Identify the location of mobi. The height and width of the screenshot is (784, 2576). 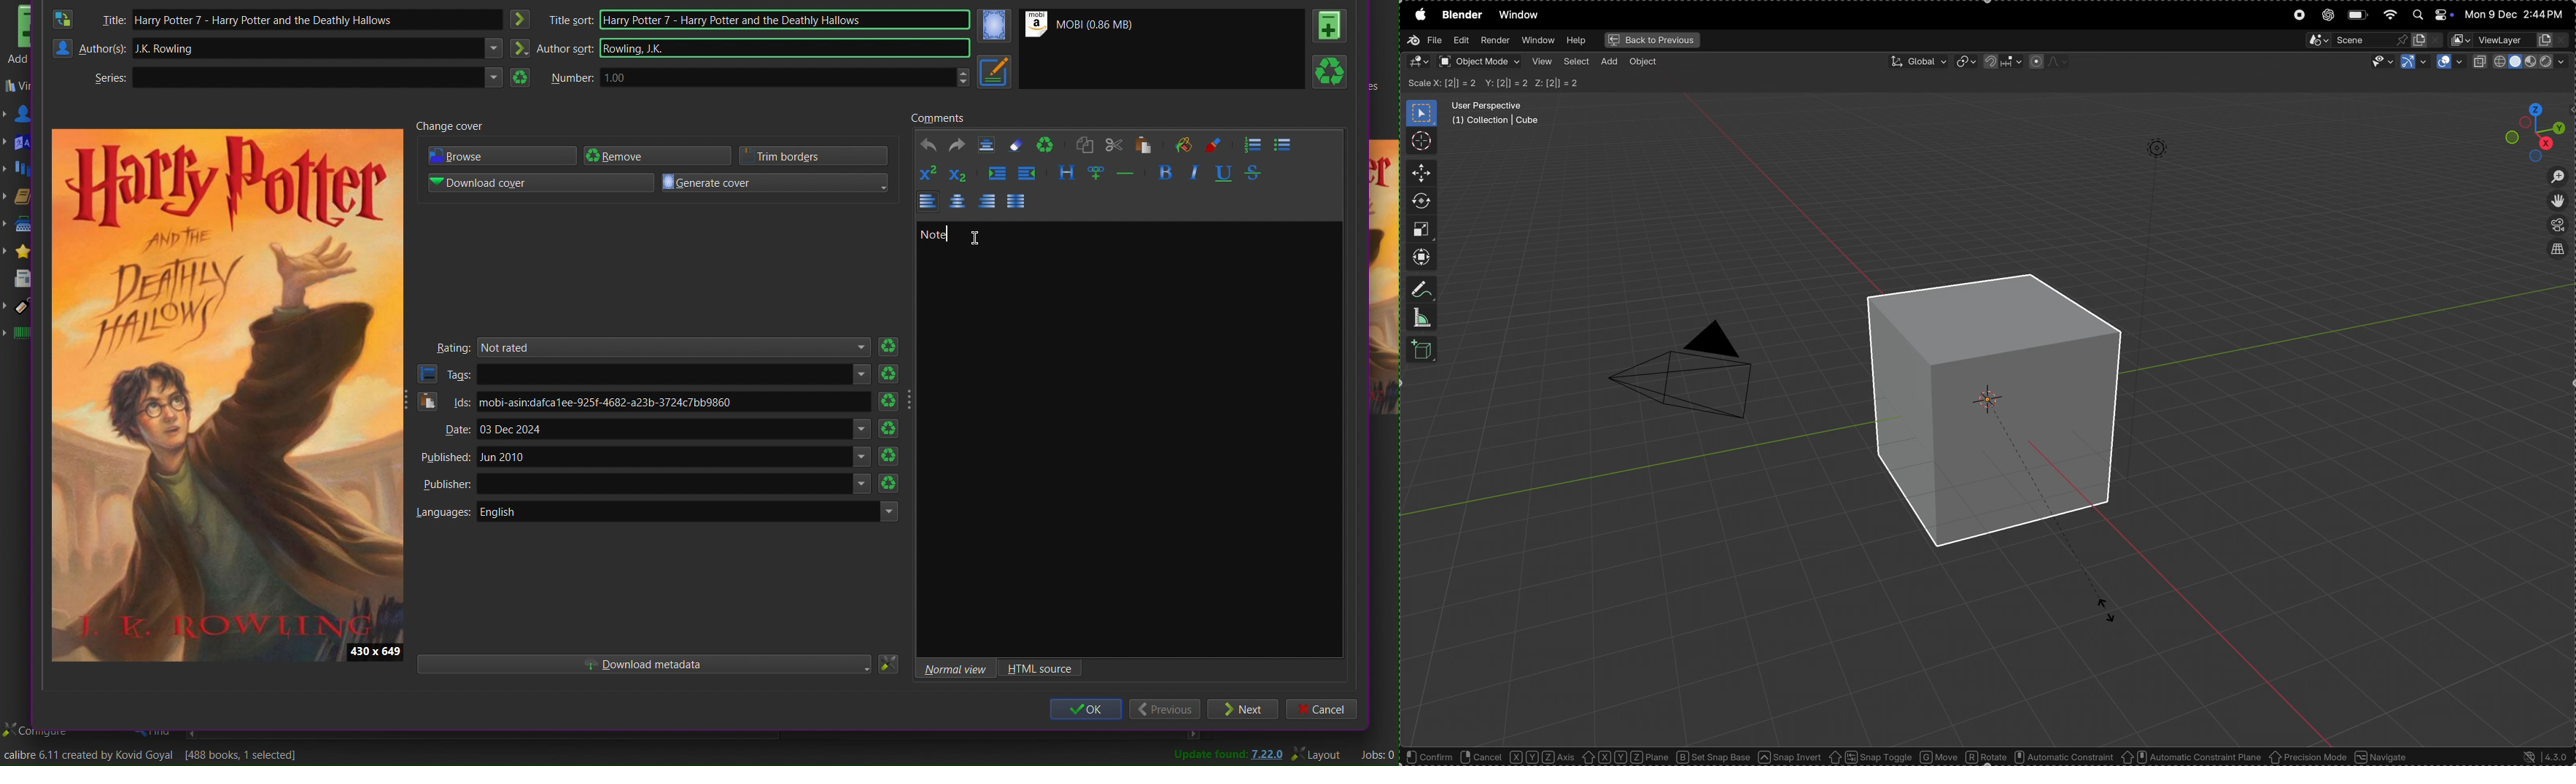
(674, 401).